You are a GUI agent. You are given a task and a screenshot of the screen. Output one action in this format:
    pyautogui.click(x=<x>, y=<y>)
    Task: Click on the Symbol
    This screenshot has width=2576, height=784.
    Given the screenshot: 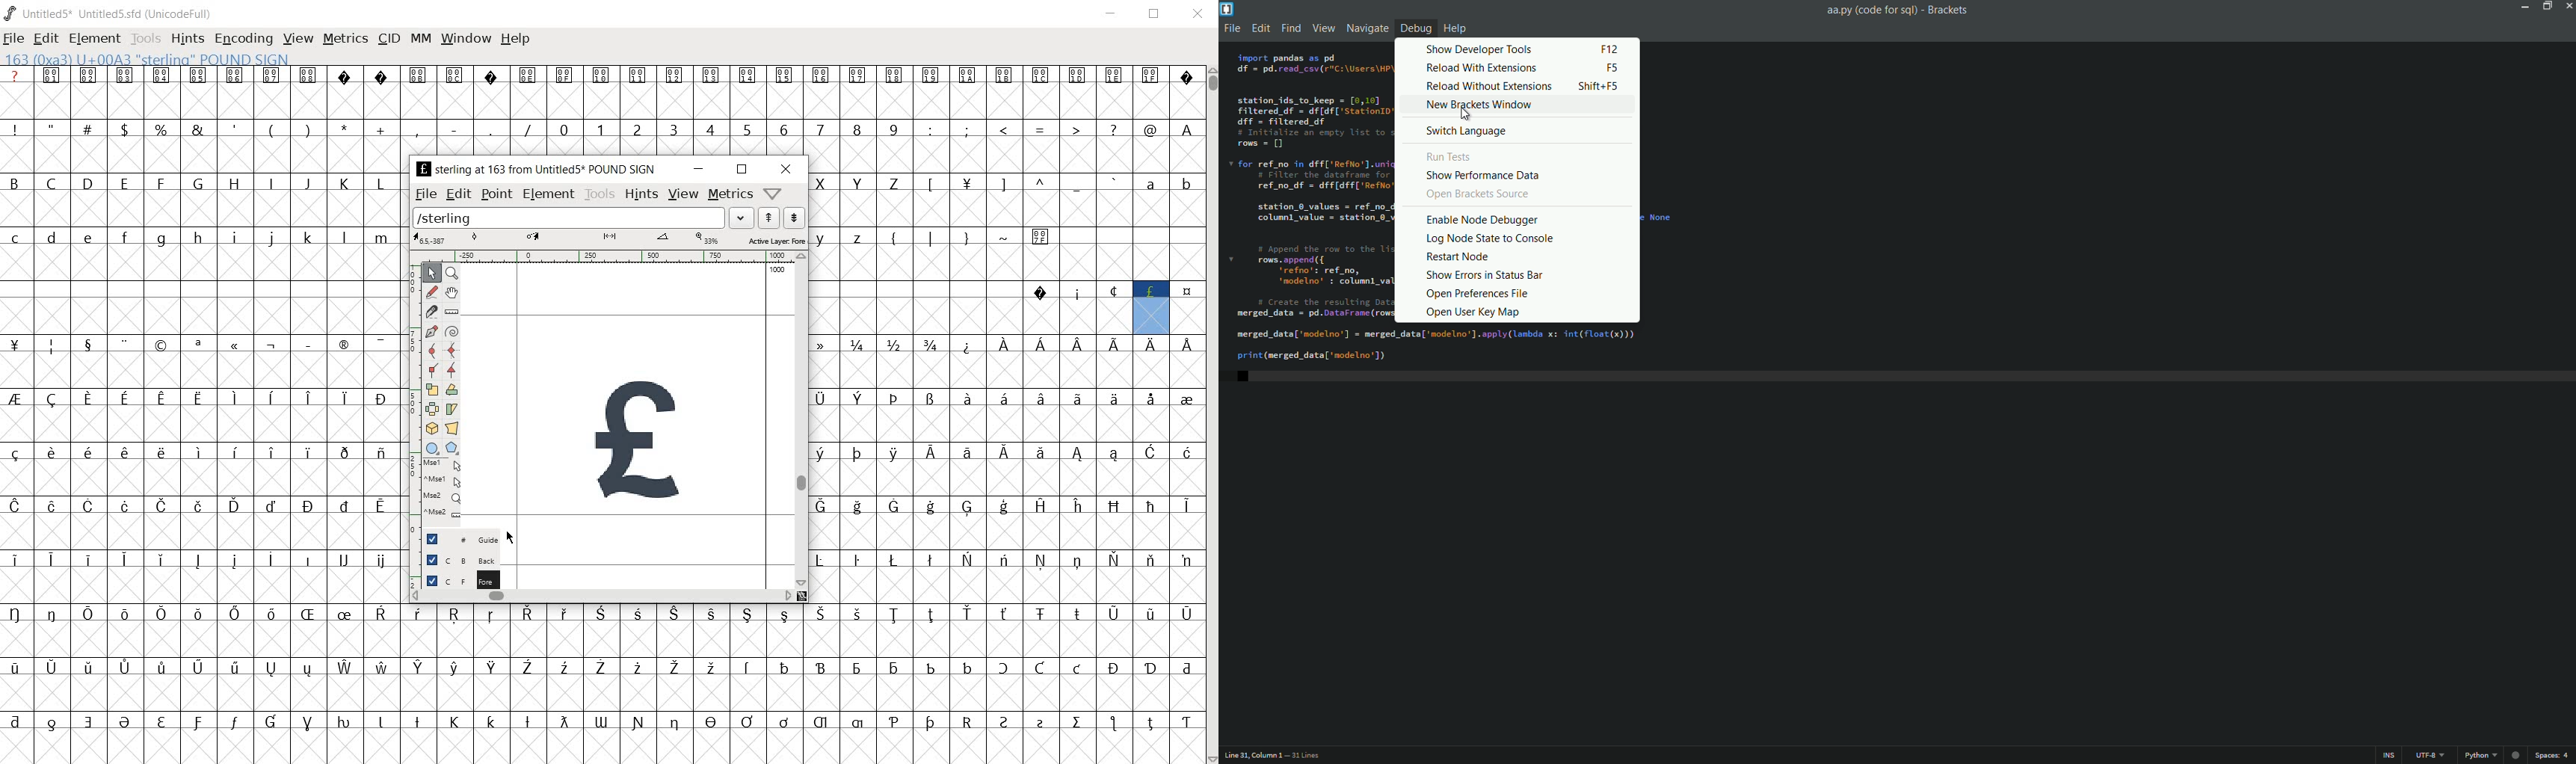 What is the action you would take?
    pyautogui.click(x=748, y=668)
    